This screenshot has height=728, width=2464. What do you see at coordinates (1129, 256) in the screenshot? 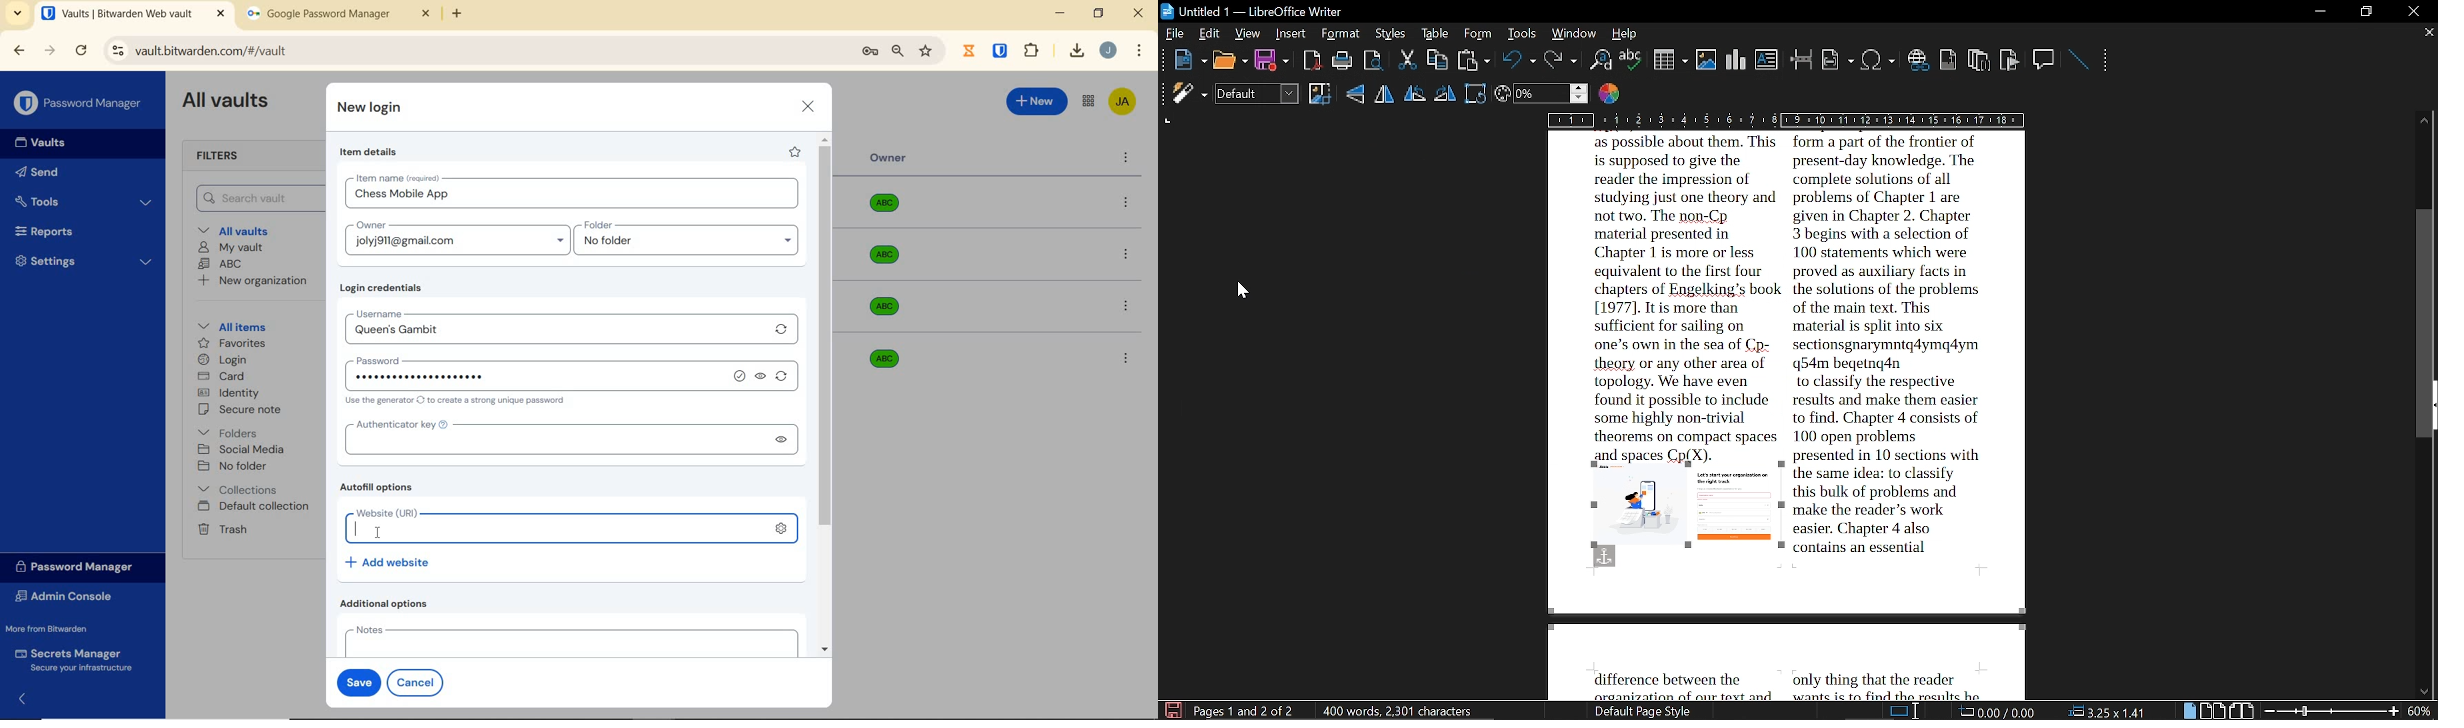
I see `option` at bounding box center [1129, 256].